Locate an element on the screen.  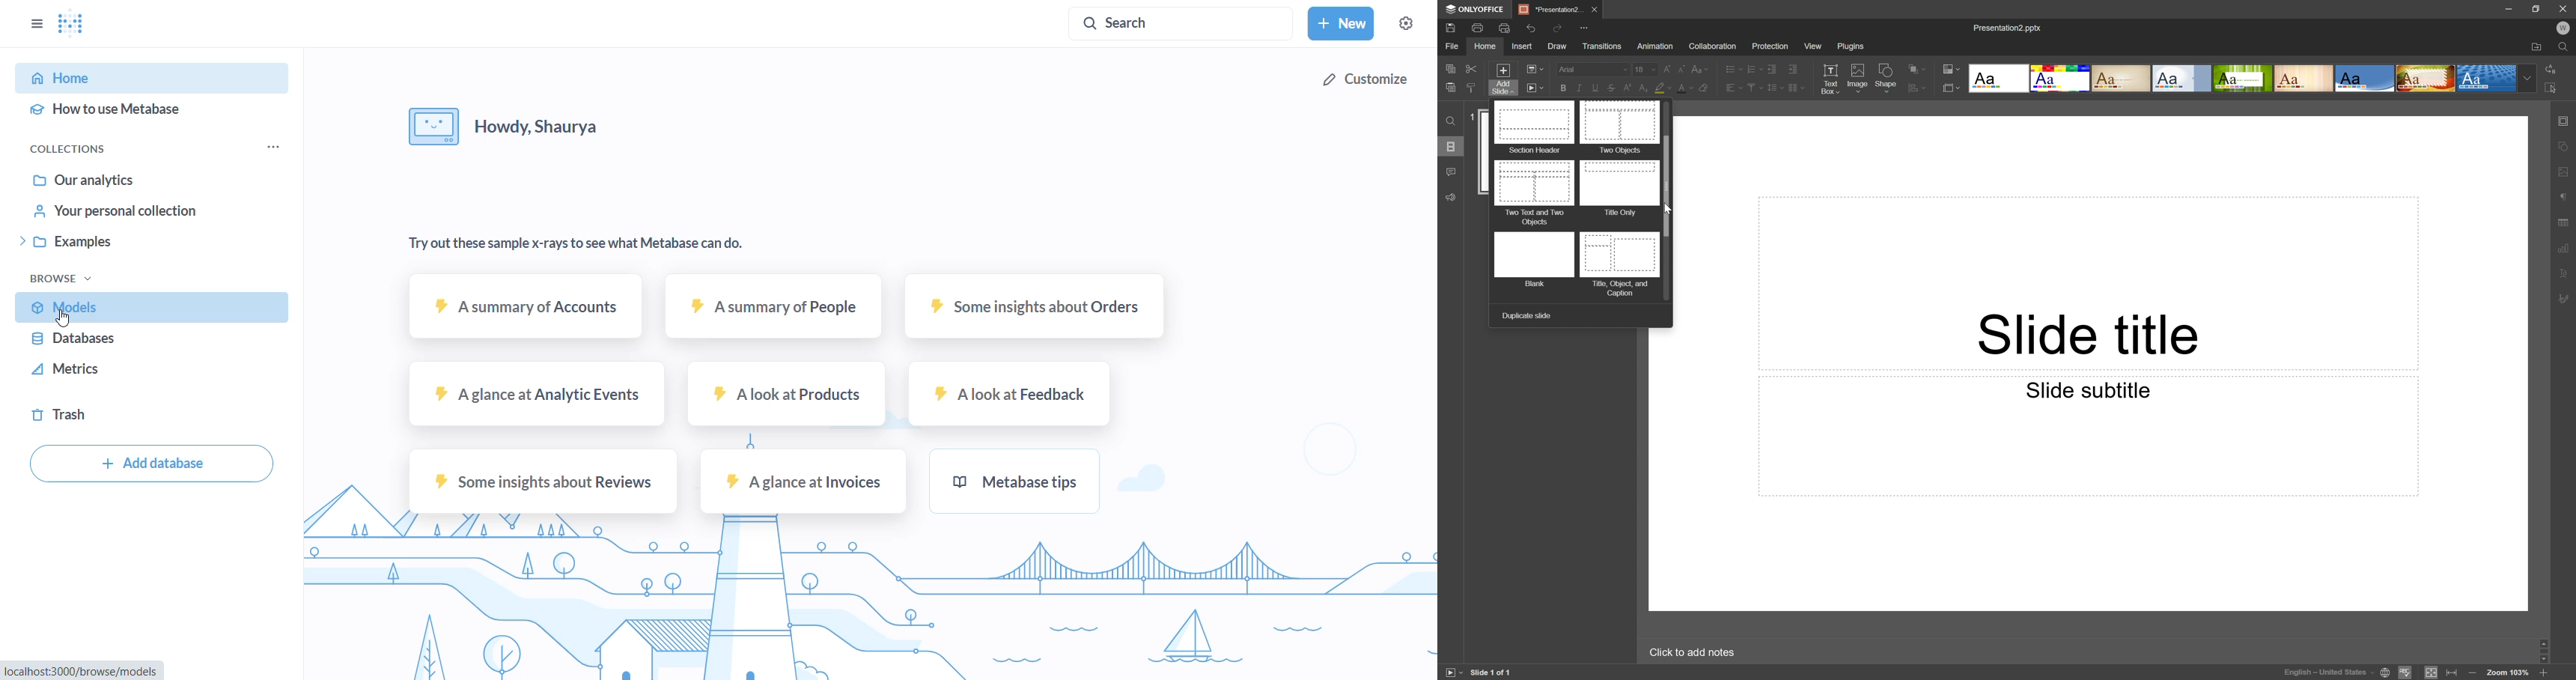
Strikethrough is located at coordinates (1610, 89).